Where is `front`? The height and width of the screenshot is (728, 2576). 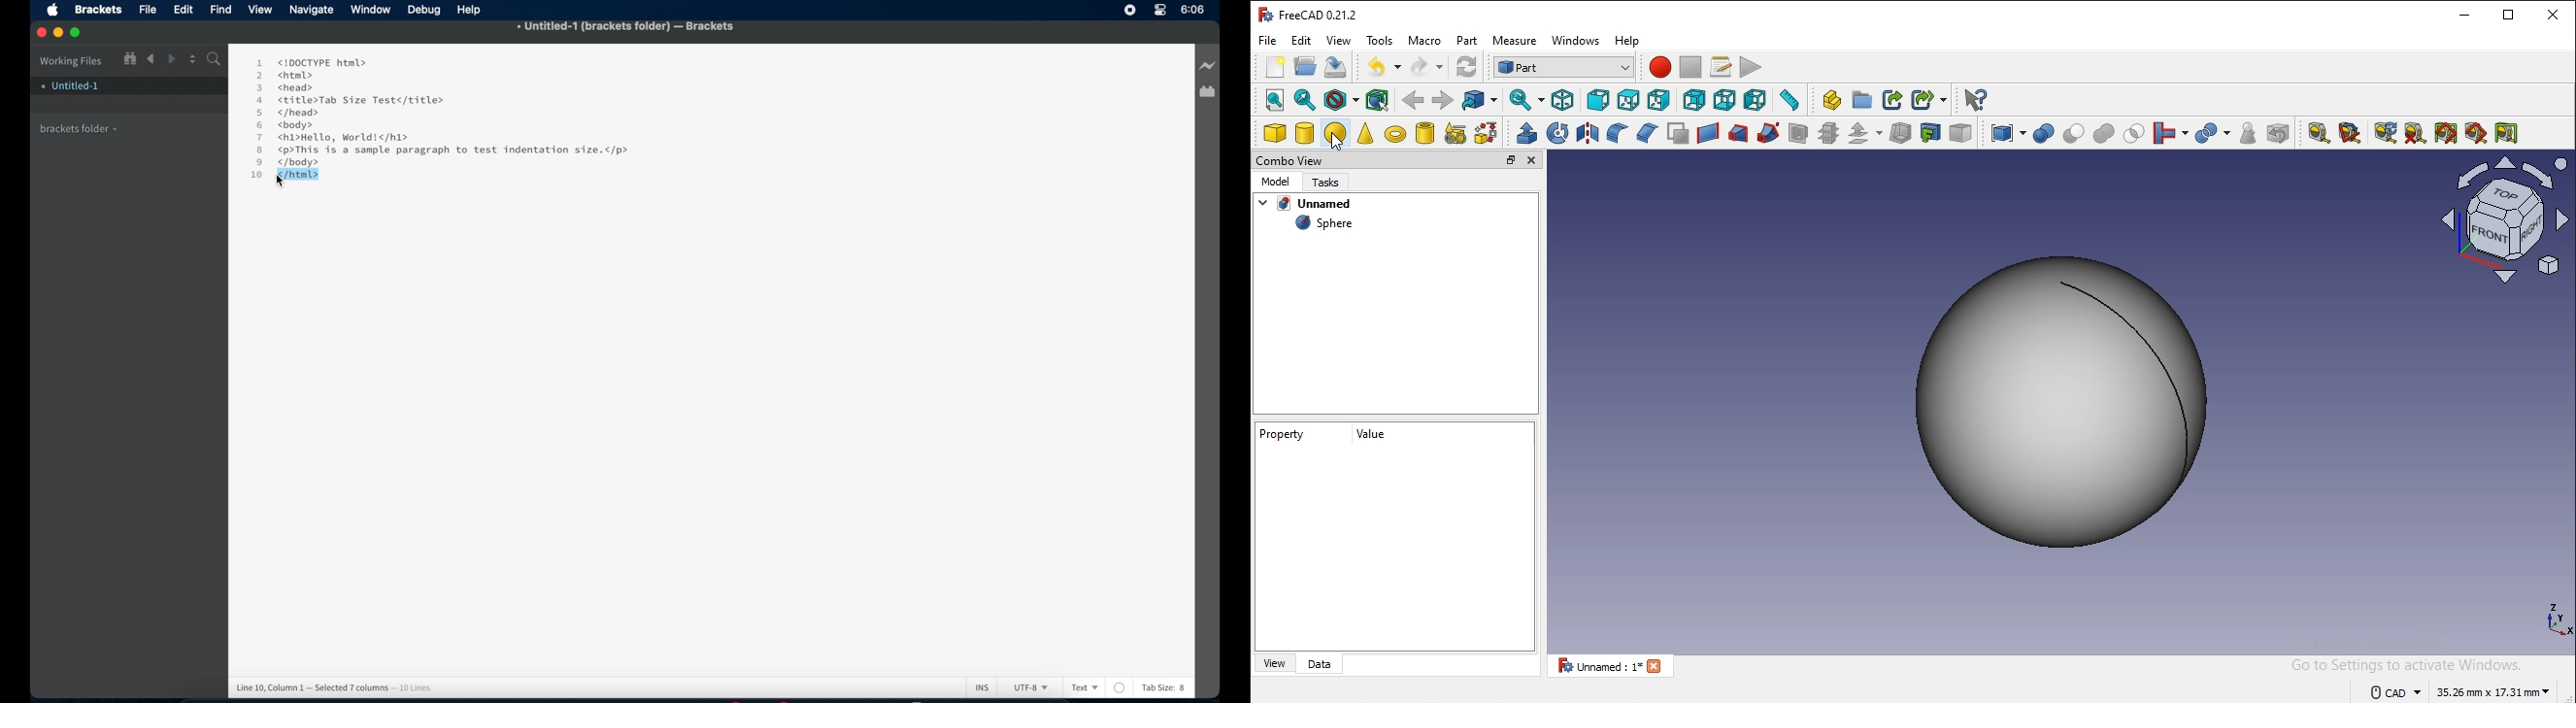
front is located at coordinates (1598, 100).